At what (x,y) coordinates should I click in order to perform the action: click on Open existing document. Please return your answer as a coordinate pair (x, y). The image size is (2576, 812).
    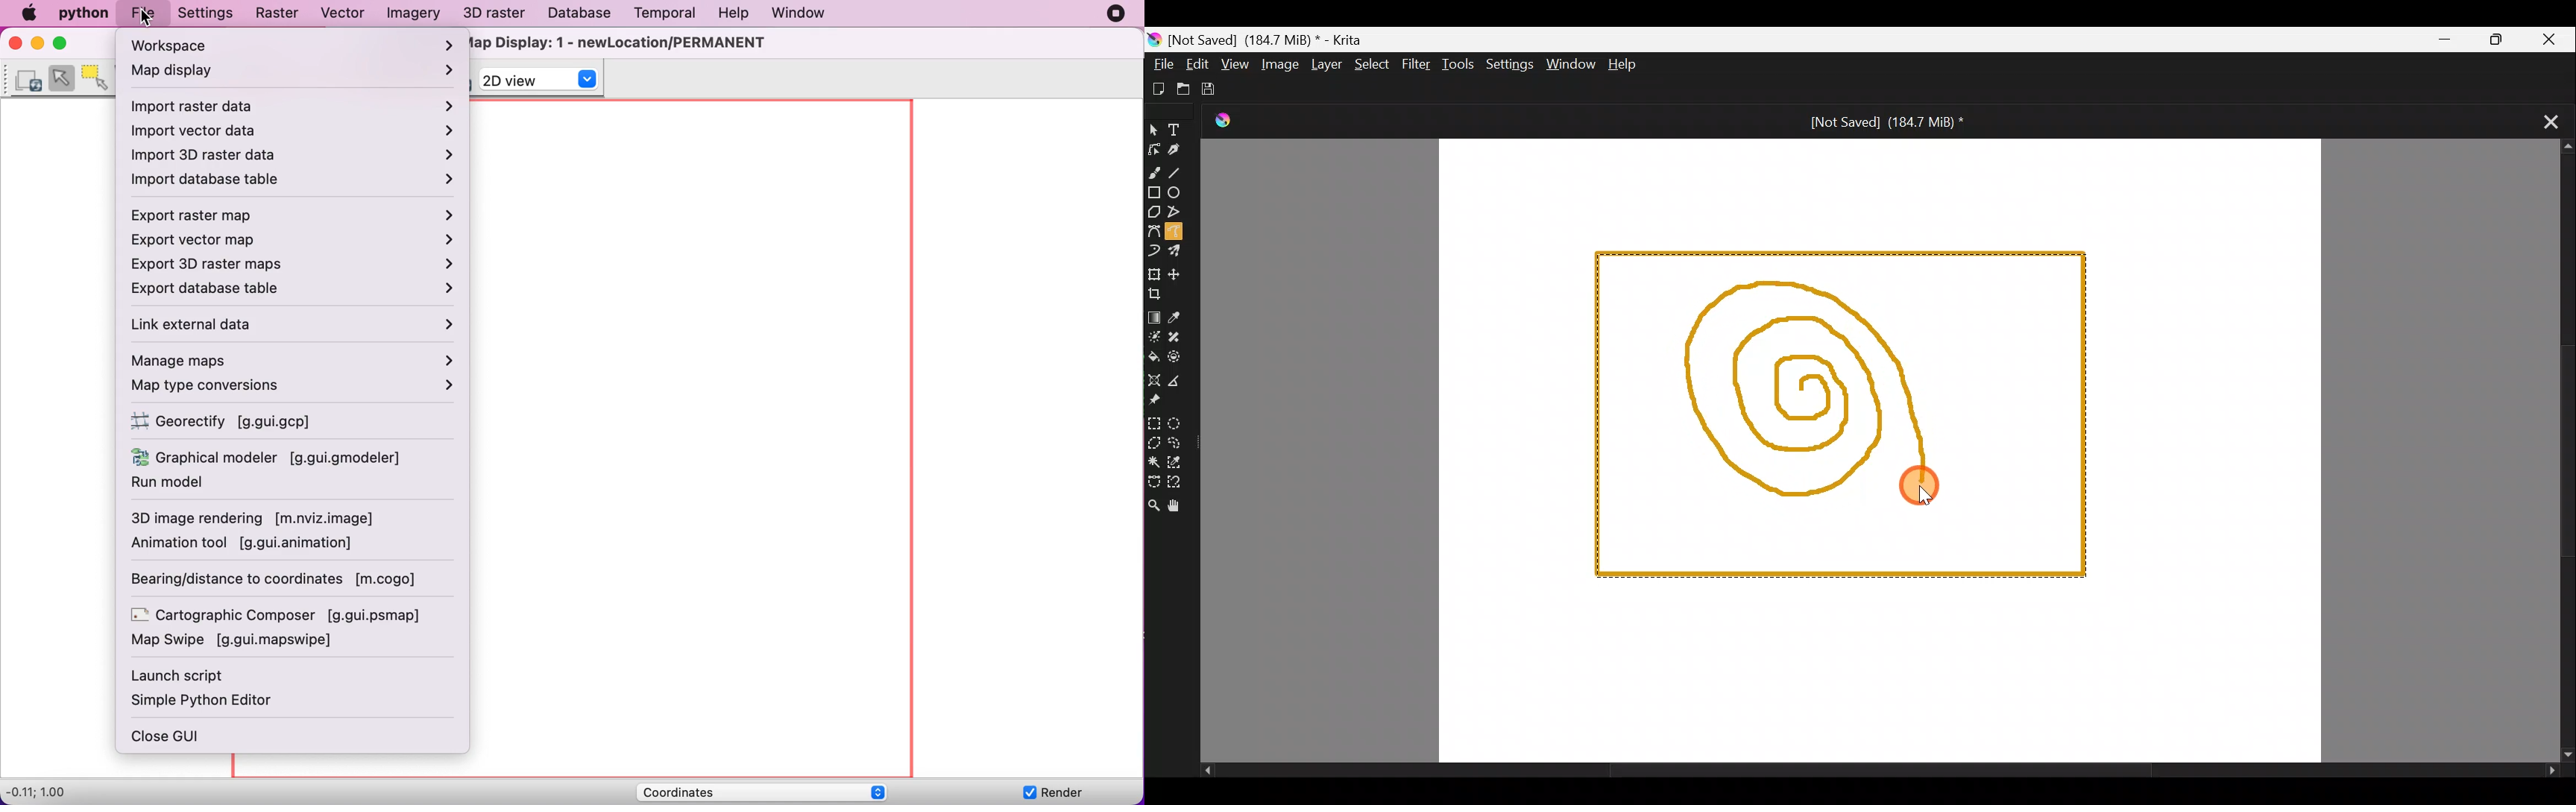
    Looking at the image, I should click on (1184, 89).